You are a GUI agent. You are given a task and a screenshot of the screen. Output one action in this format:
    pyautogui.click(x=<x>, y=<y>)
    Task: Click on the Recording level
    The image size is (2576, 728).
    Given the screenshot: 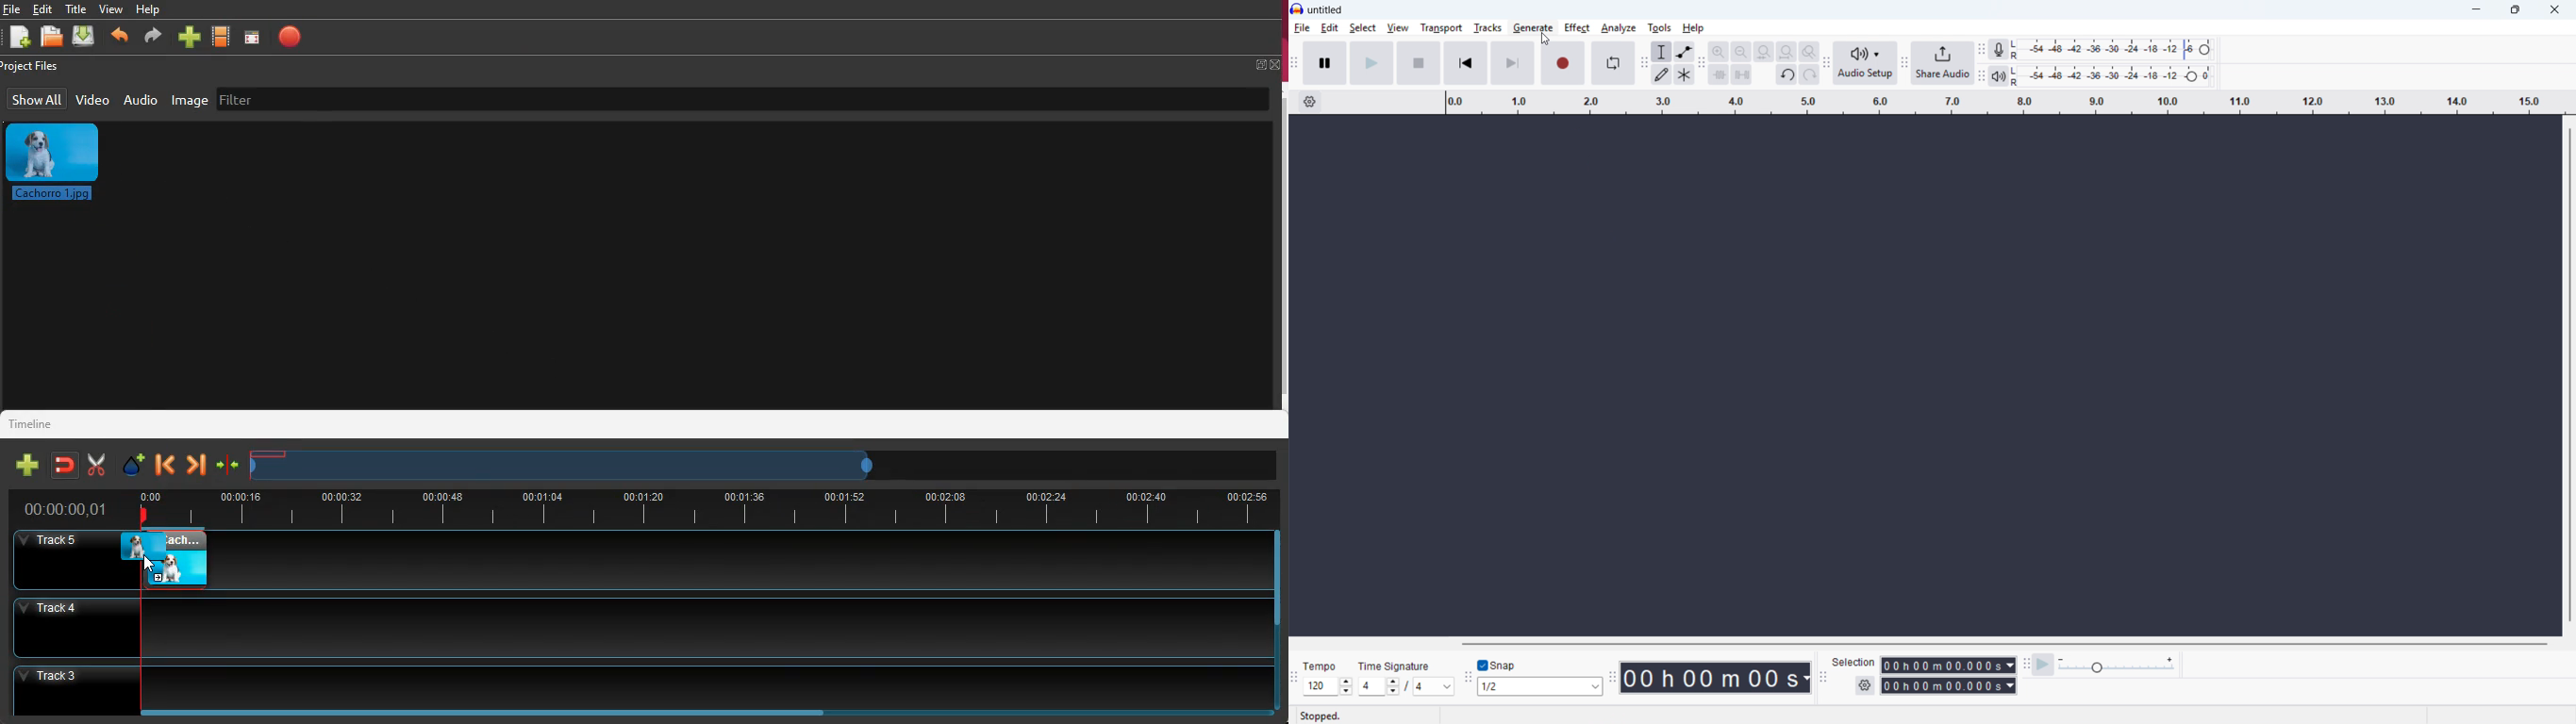 What is the action you would take?
    pyautogui.click(x=2116, y=50)
    